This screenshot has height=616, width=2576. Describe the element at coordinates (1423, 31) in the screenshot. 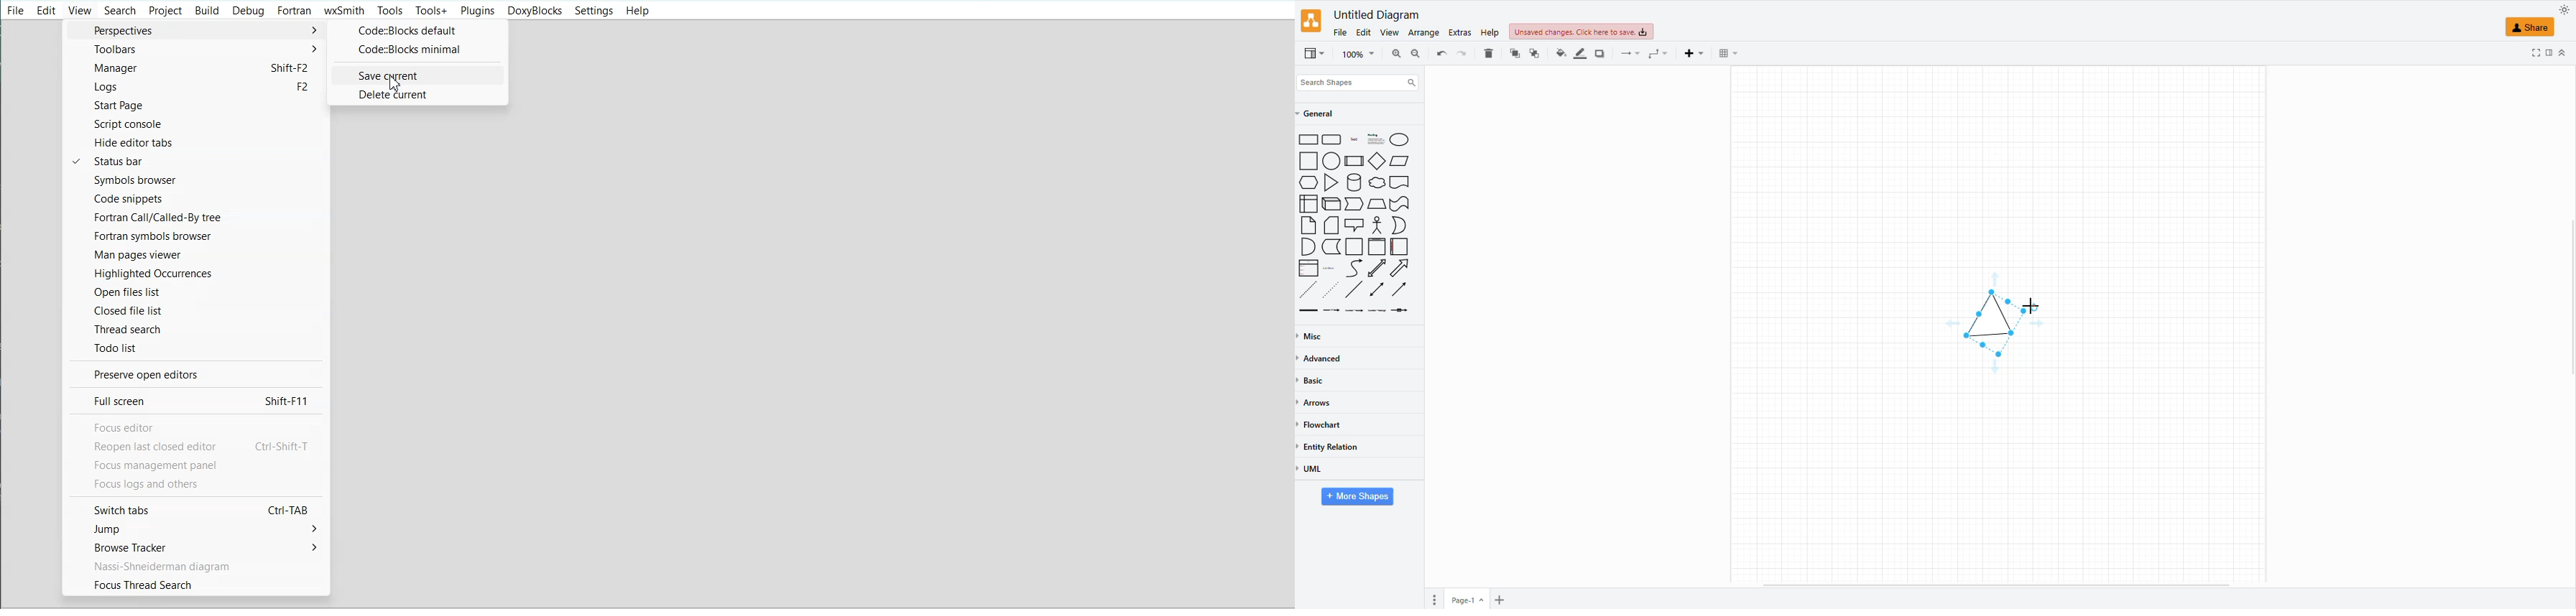

I see `arrange` at that location.